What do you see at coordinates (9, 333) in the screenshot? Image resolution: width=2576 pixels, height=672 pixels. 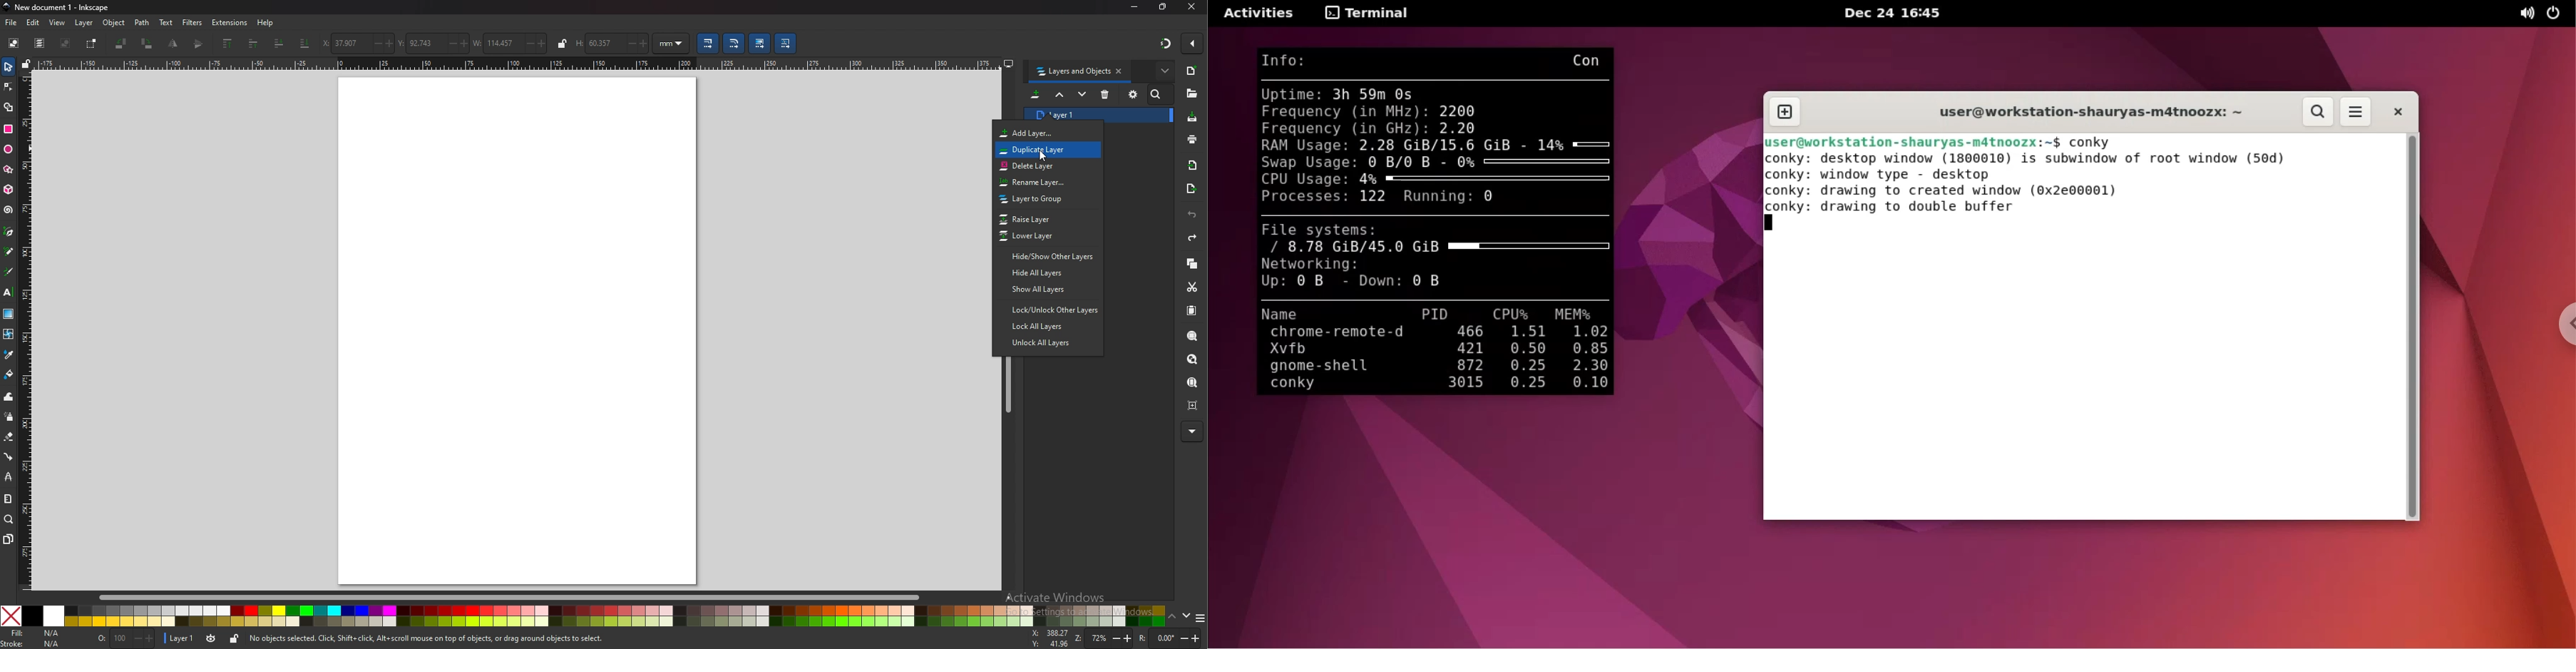 I see `mesh` at bounding box center [9, 333].